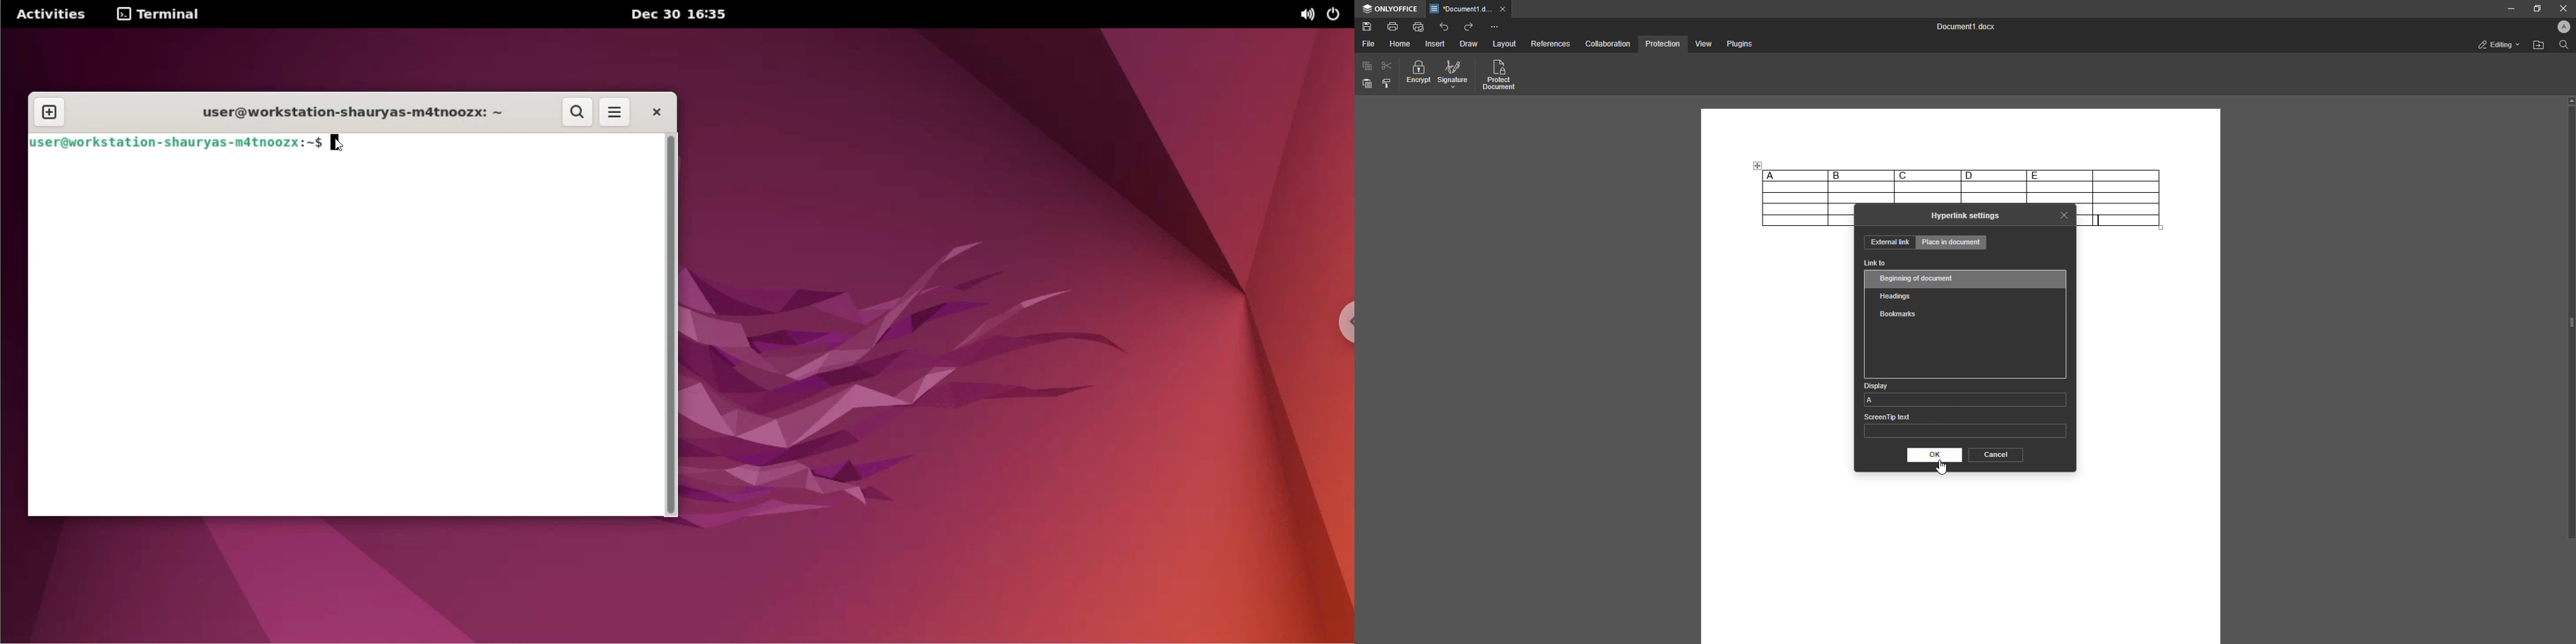 The height and width of the screenshot is (644, 2576). I want to click on Options, so click(1494, 27).